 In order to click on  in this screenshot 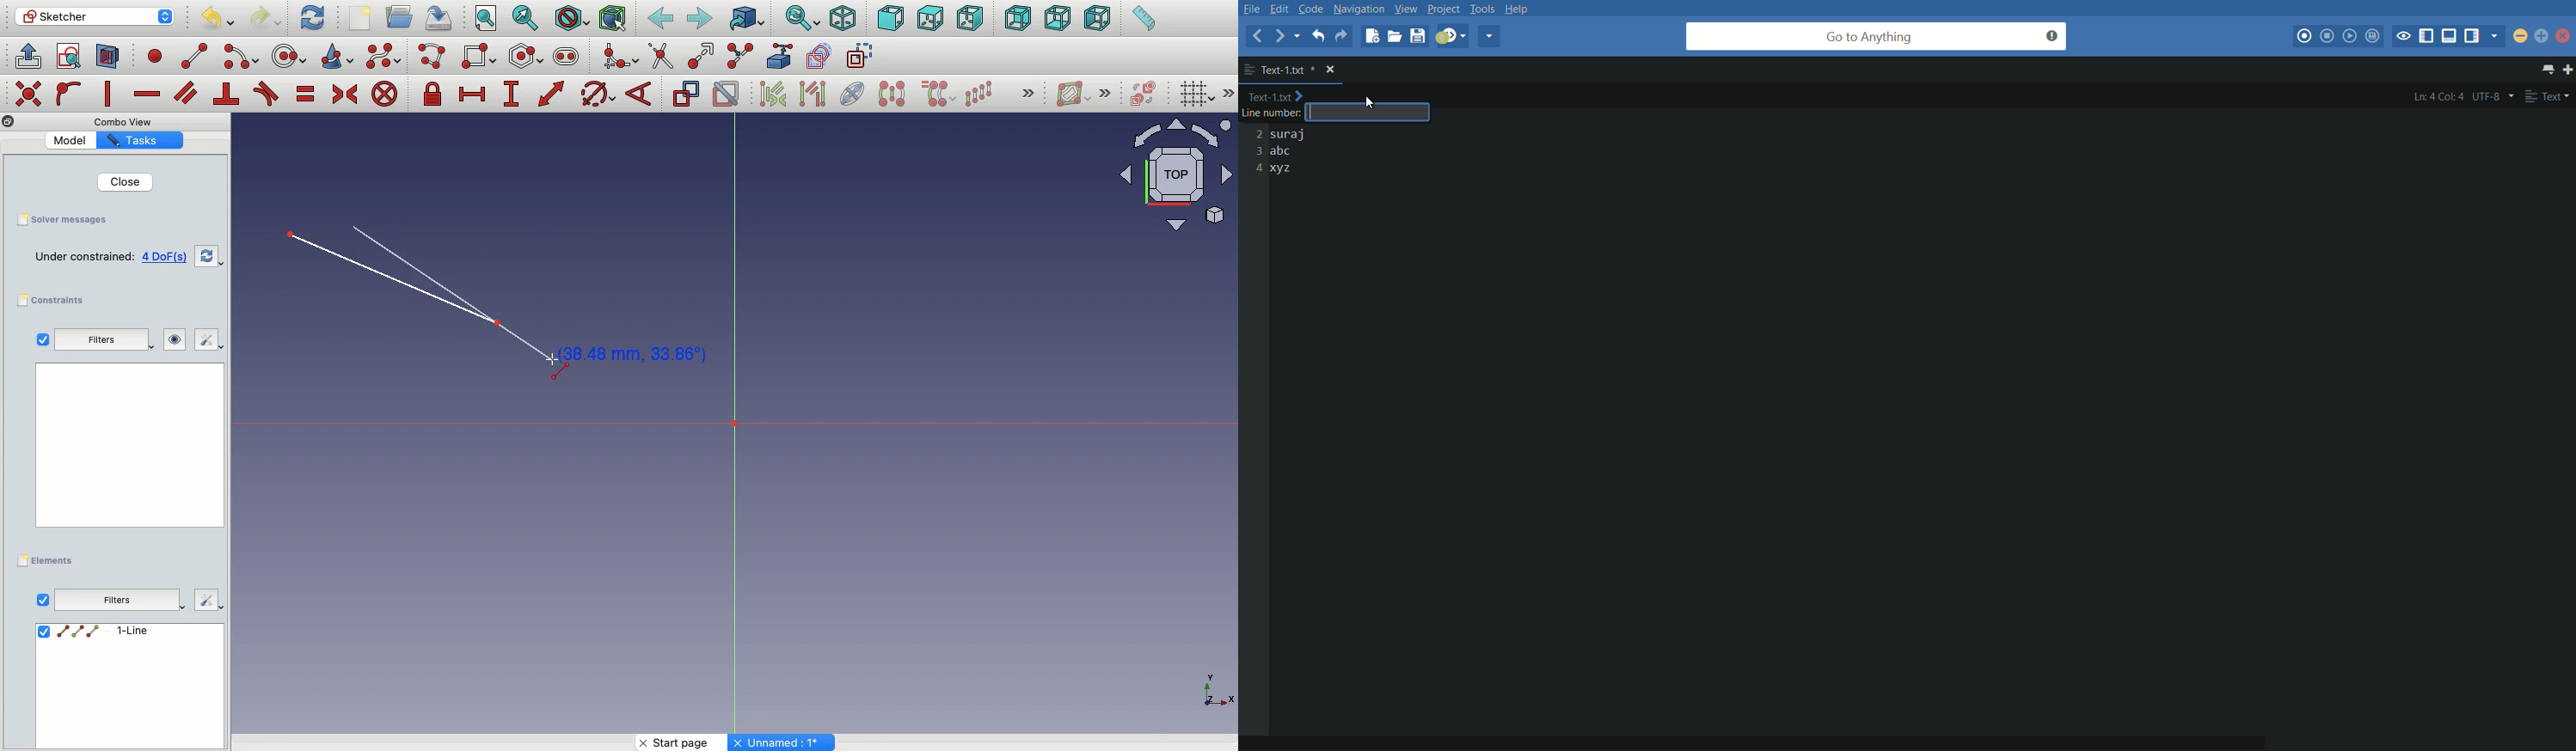, I will do `click(128, 122)`.